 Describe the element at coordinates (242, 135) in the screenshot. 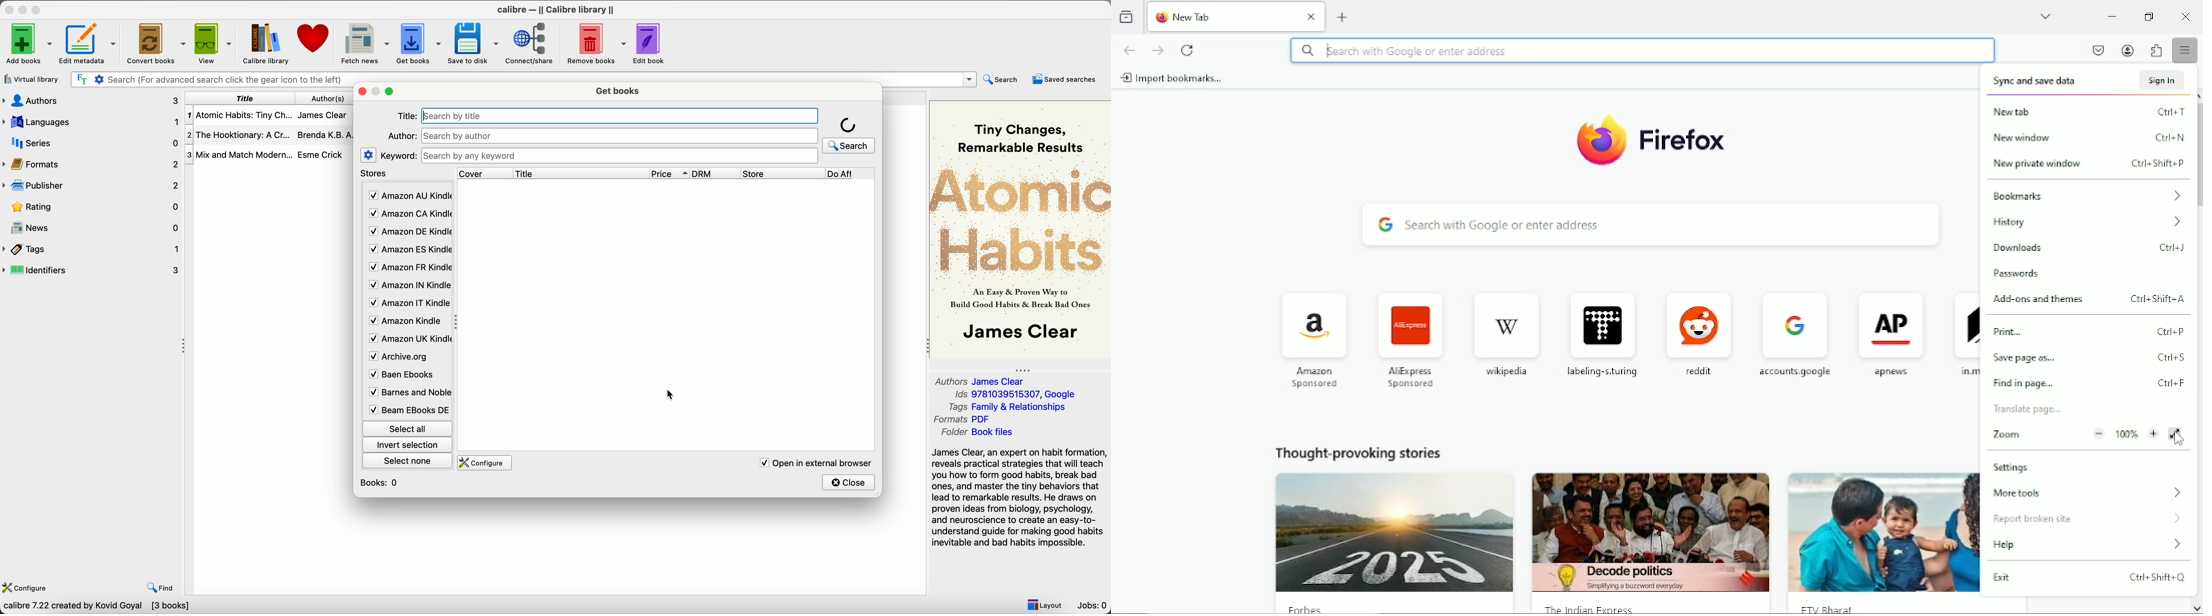

I see `The Hooktionary: A Cr...` at that location.